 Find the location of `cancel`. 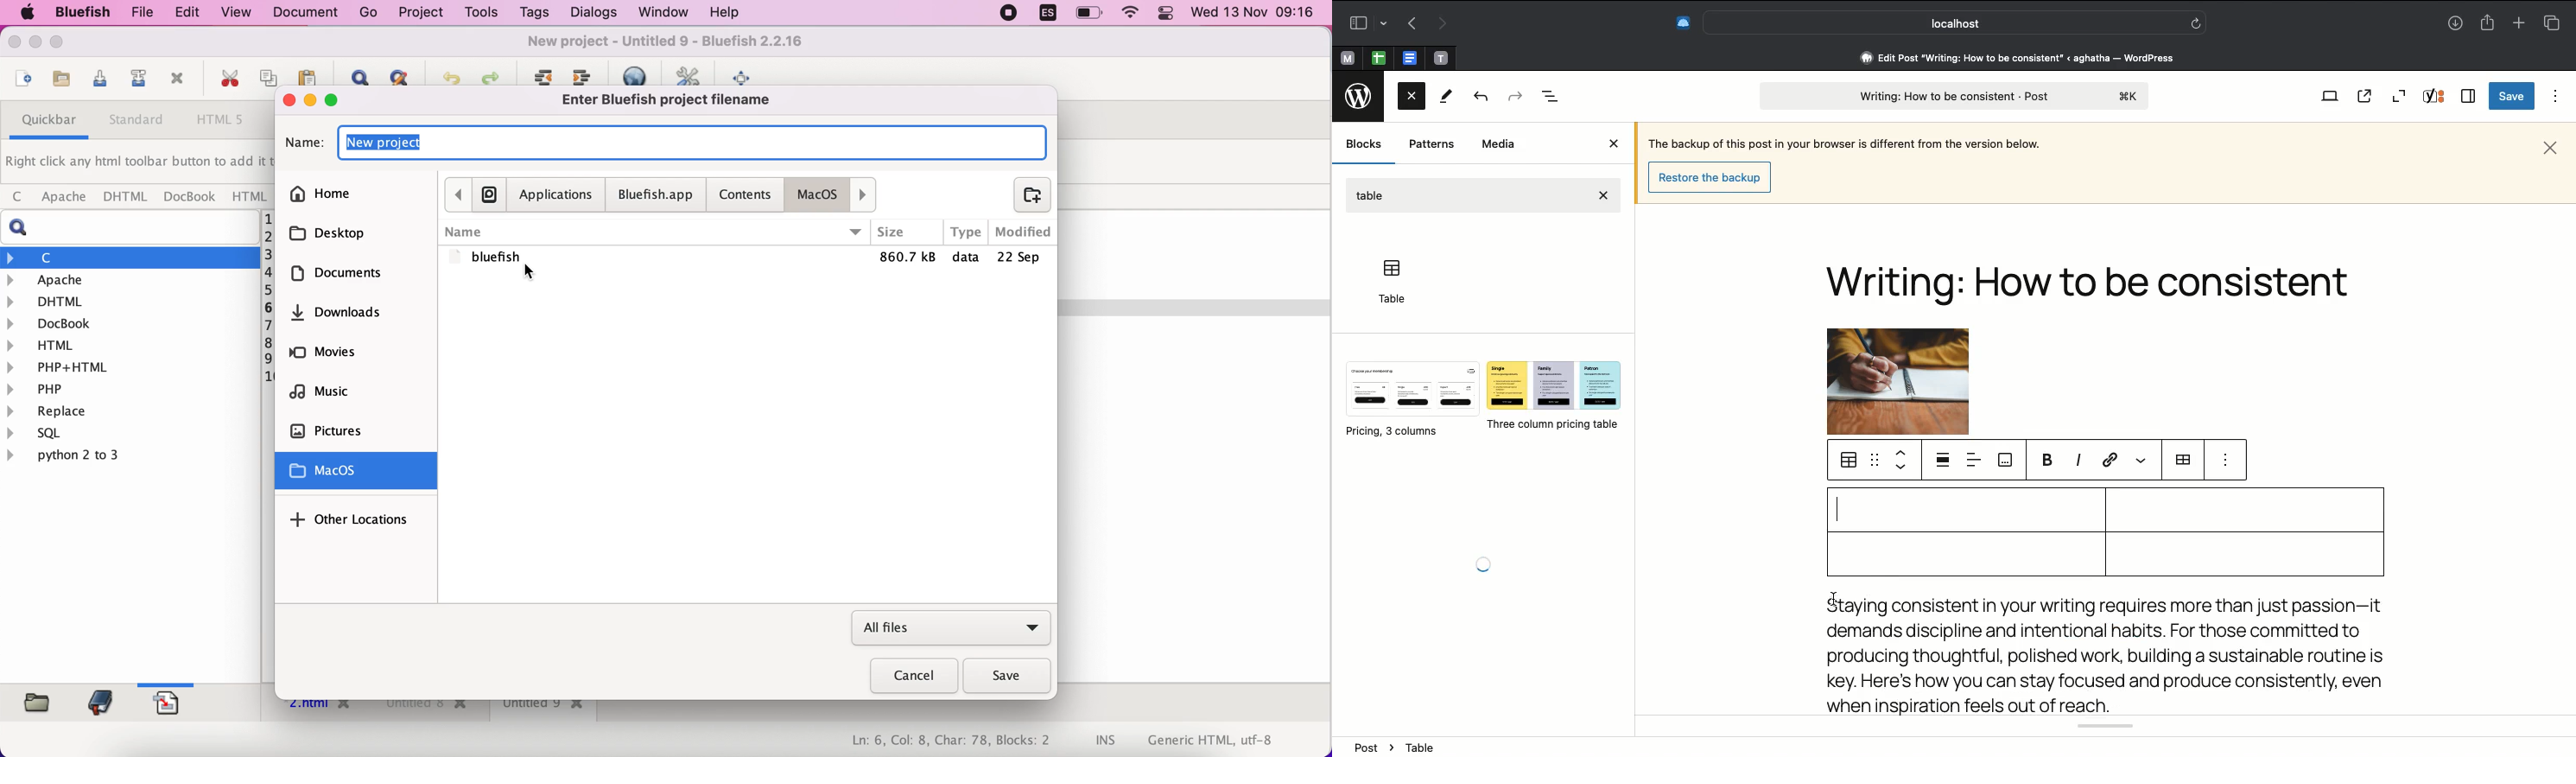

cancel is located at coordinates (908, 678).